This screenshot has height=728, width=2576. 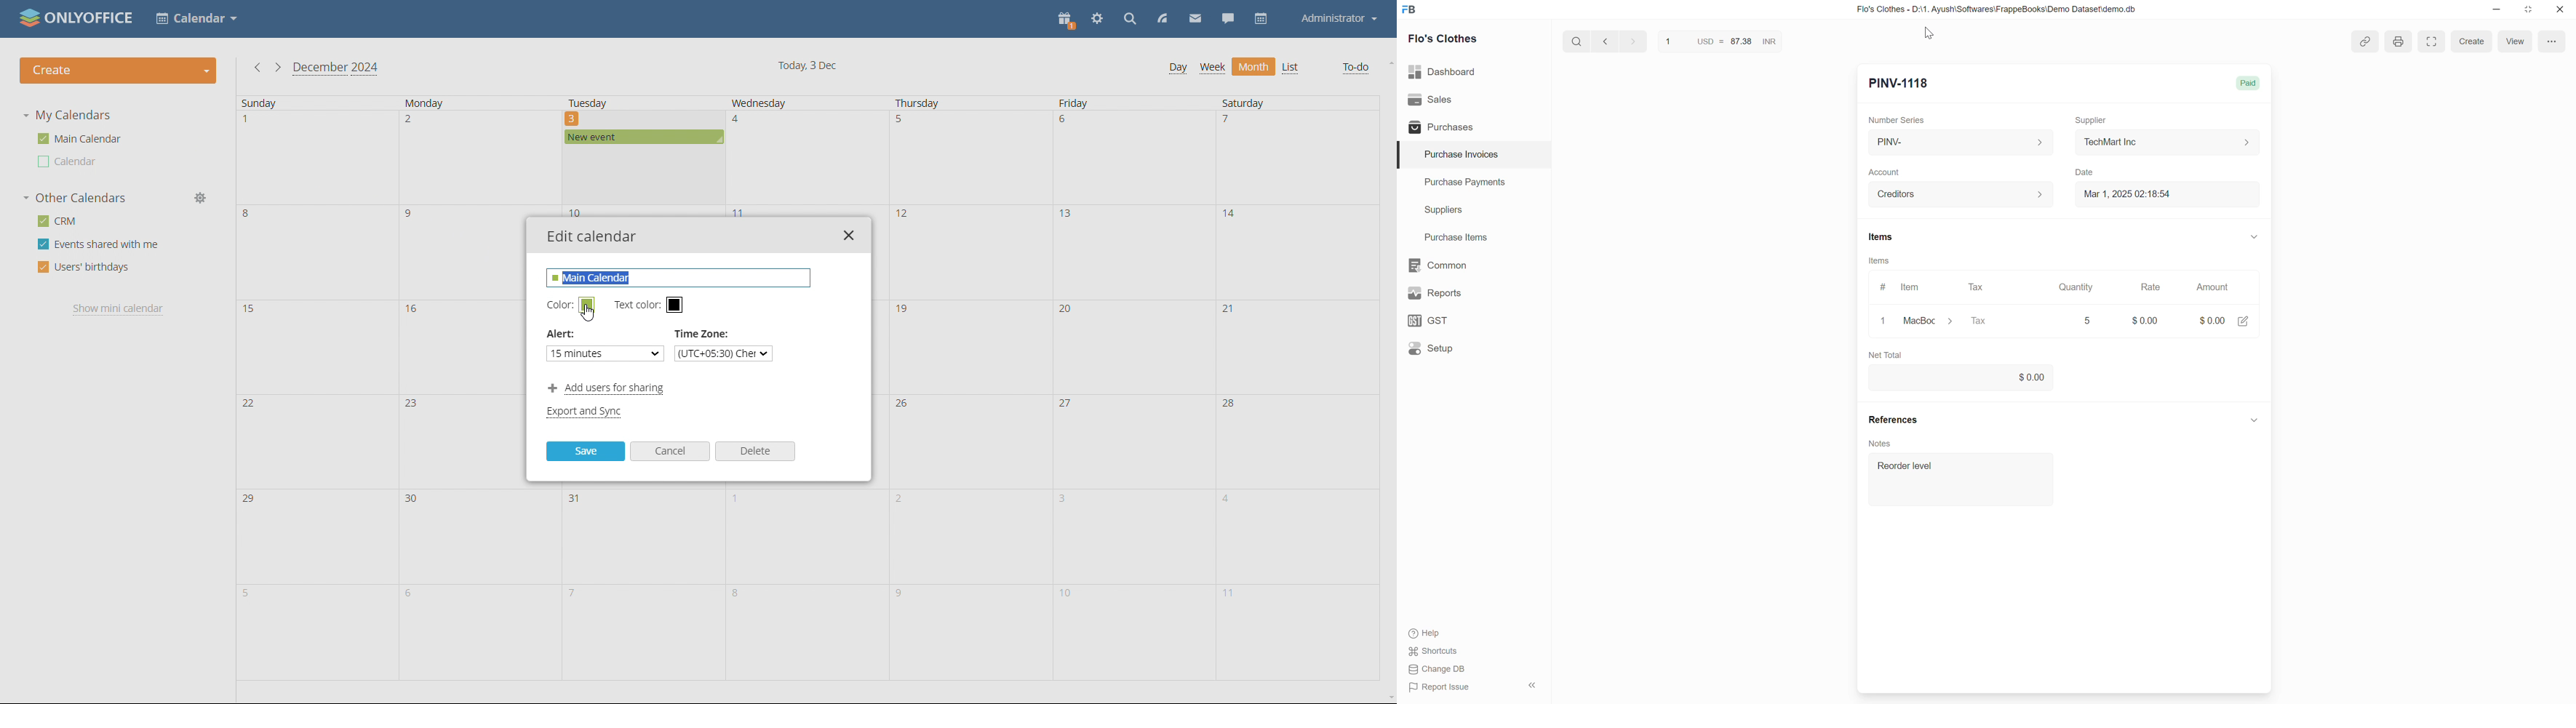 What do you see at coordinates (1885, 323) in the screenshot?
I see `clear/remove input` at bounding box center [1885, 323].